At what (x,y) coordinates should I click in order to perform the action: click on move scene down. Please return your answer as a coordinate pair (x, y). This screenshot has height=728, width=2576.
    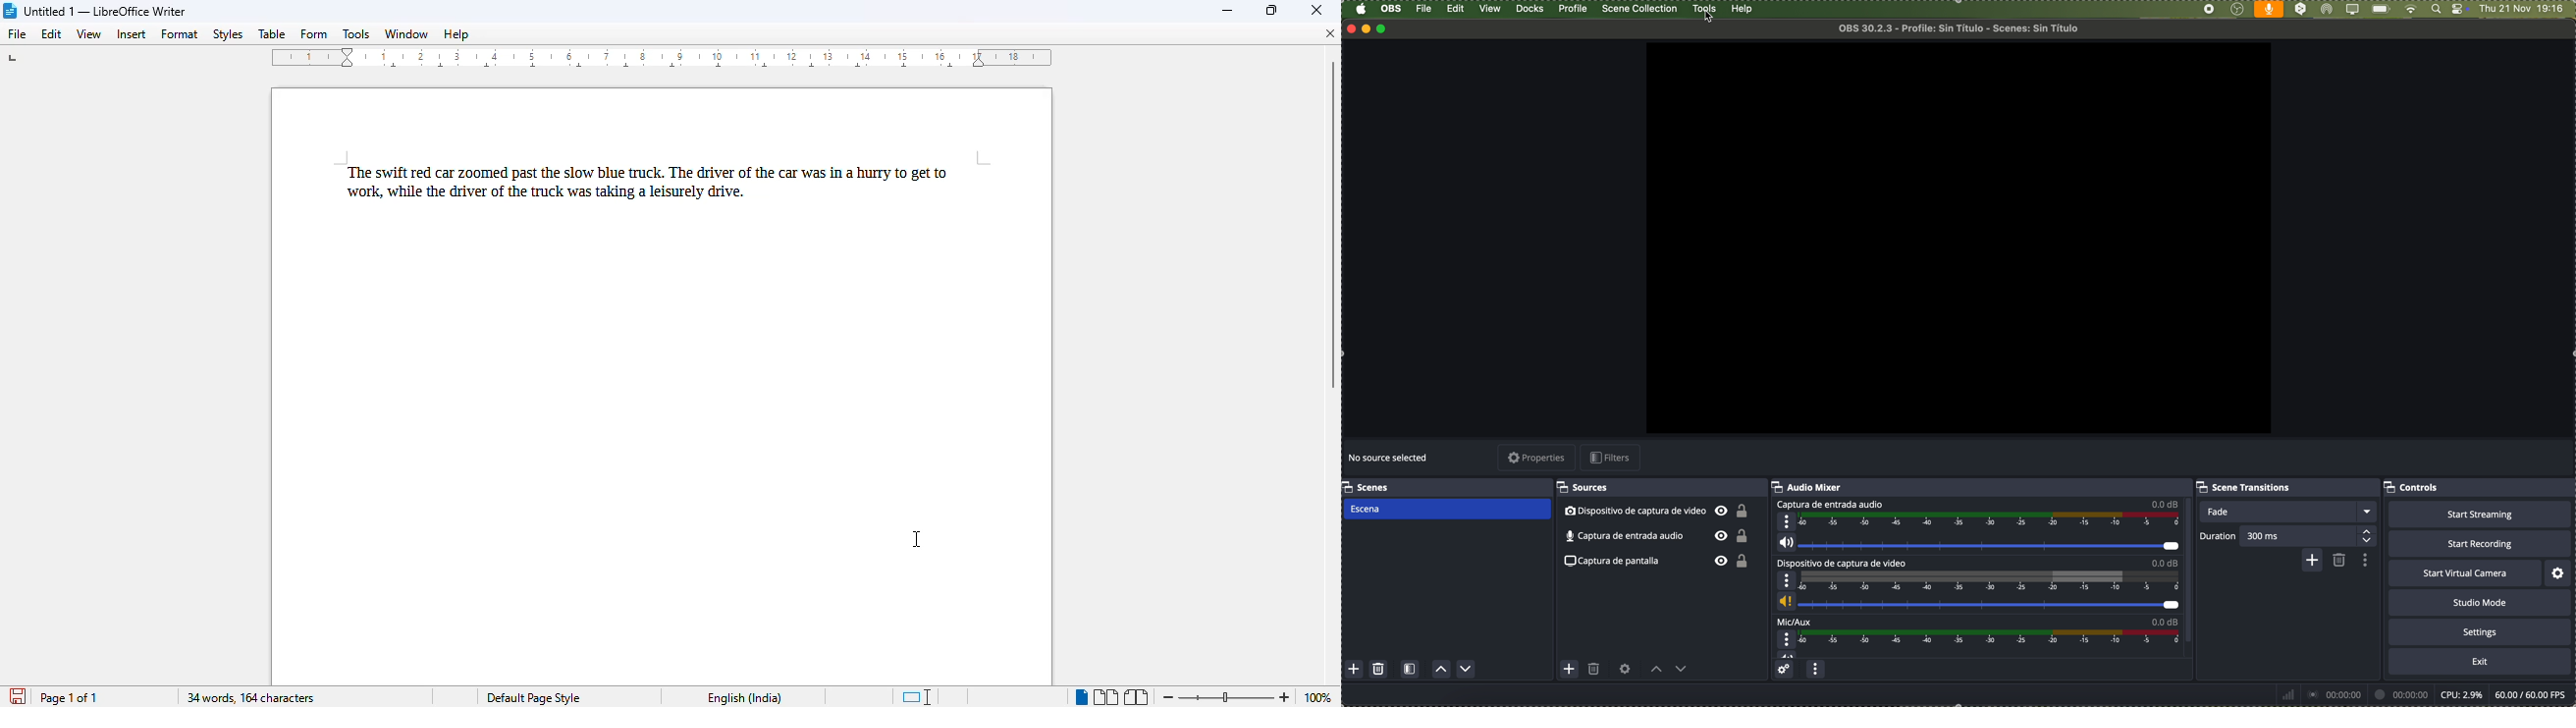
    Looking at the image, I should click on (1466, 669).